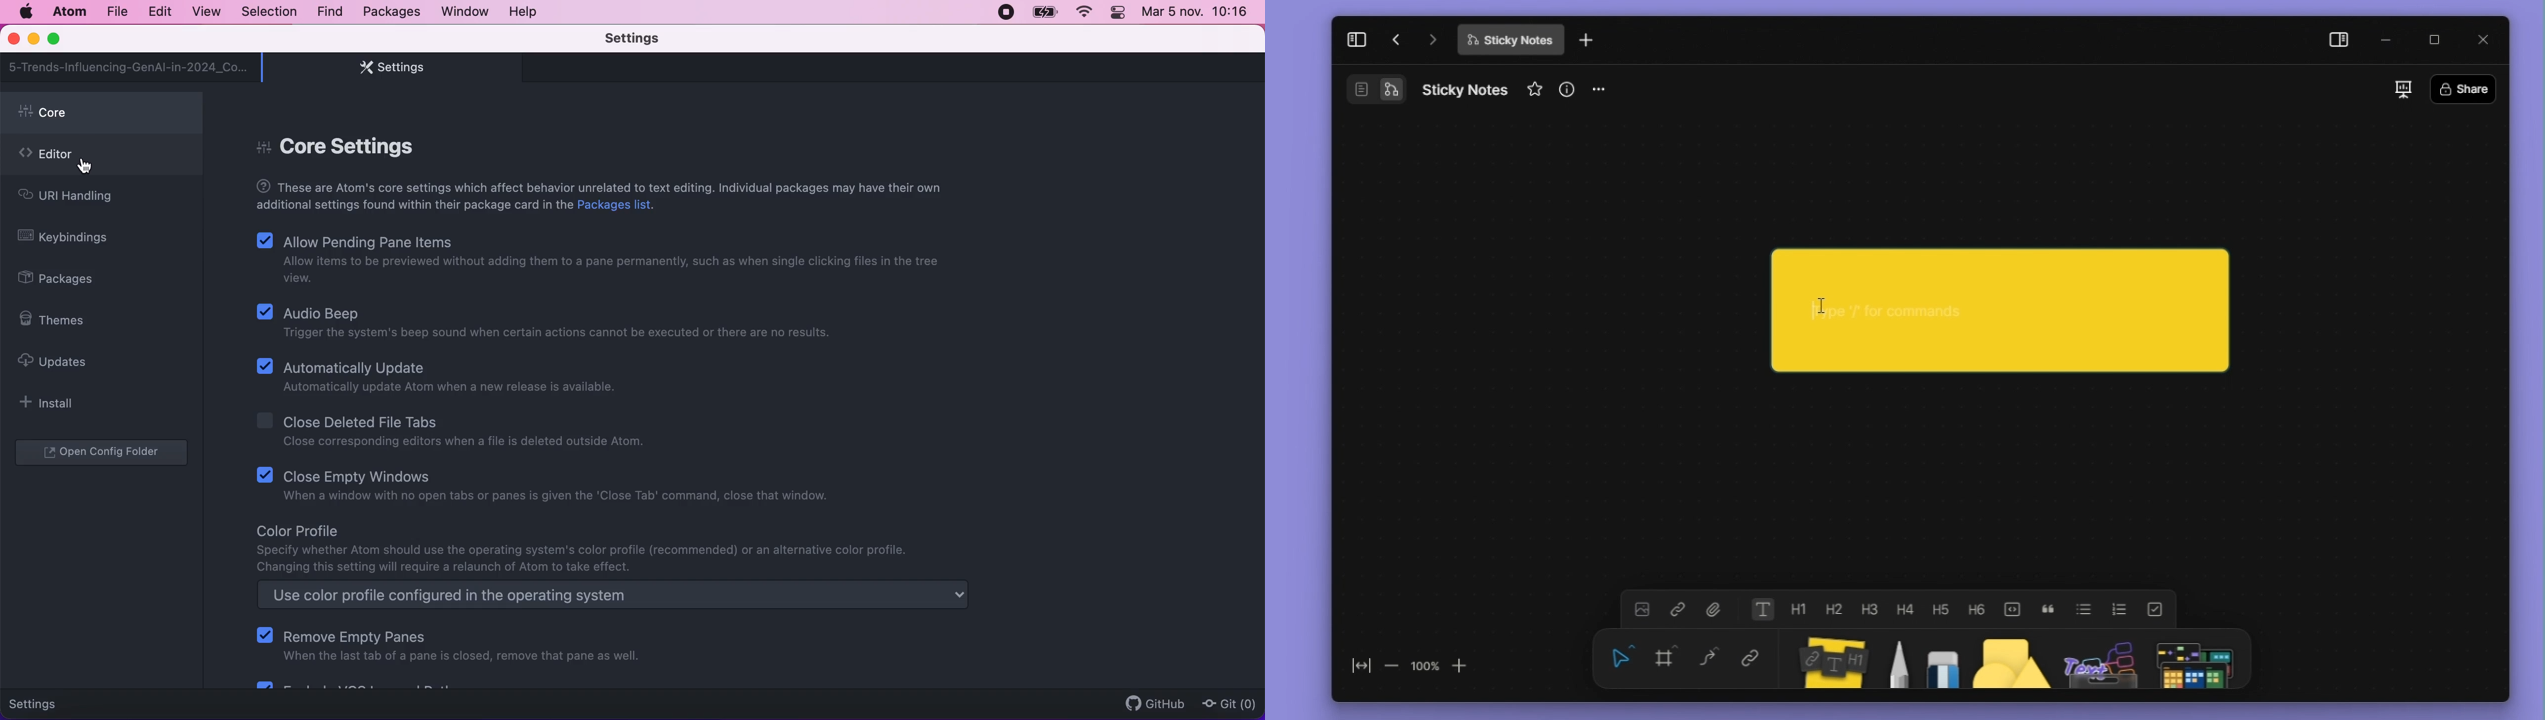 This screenshot has width=2548, height=728. I want to click on select, so click(1621, 658).